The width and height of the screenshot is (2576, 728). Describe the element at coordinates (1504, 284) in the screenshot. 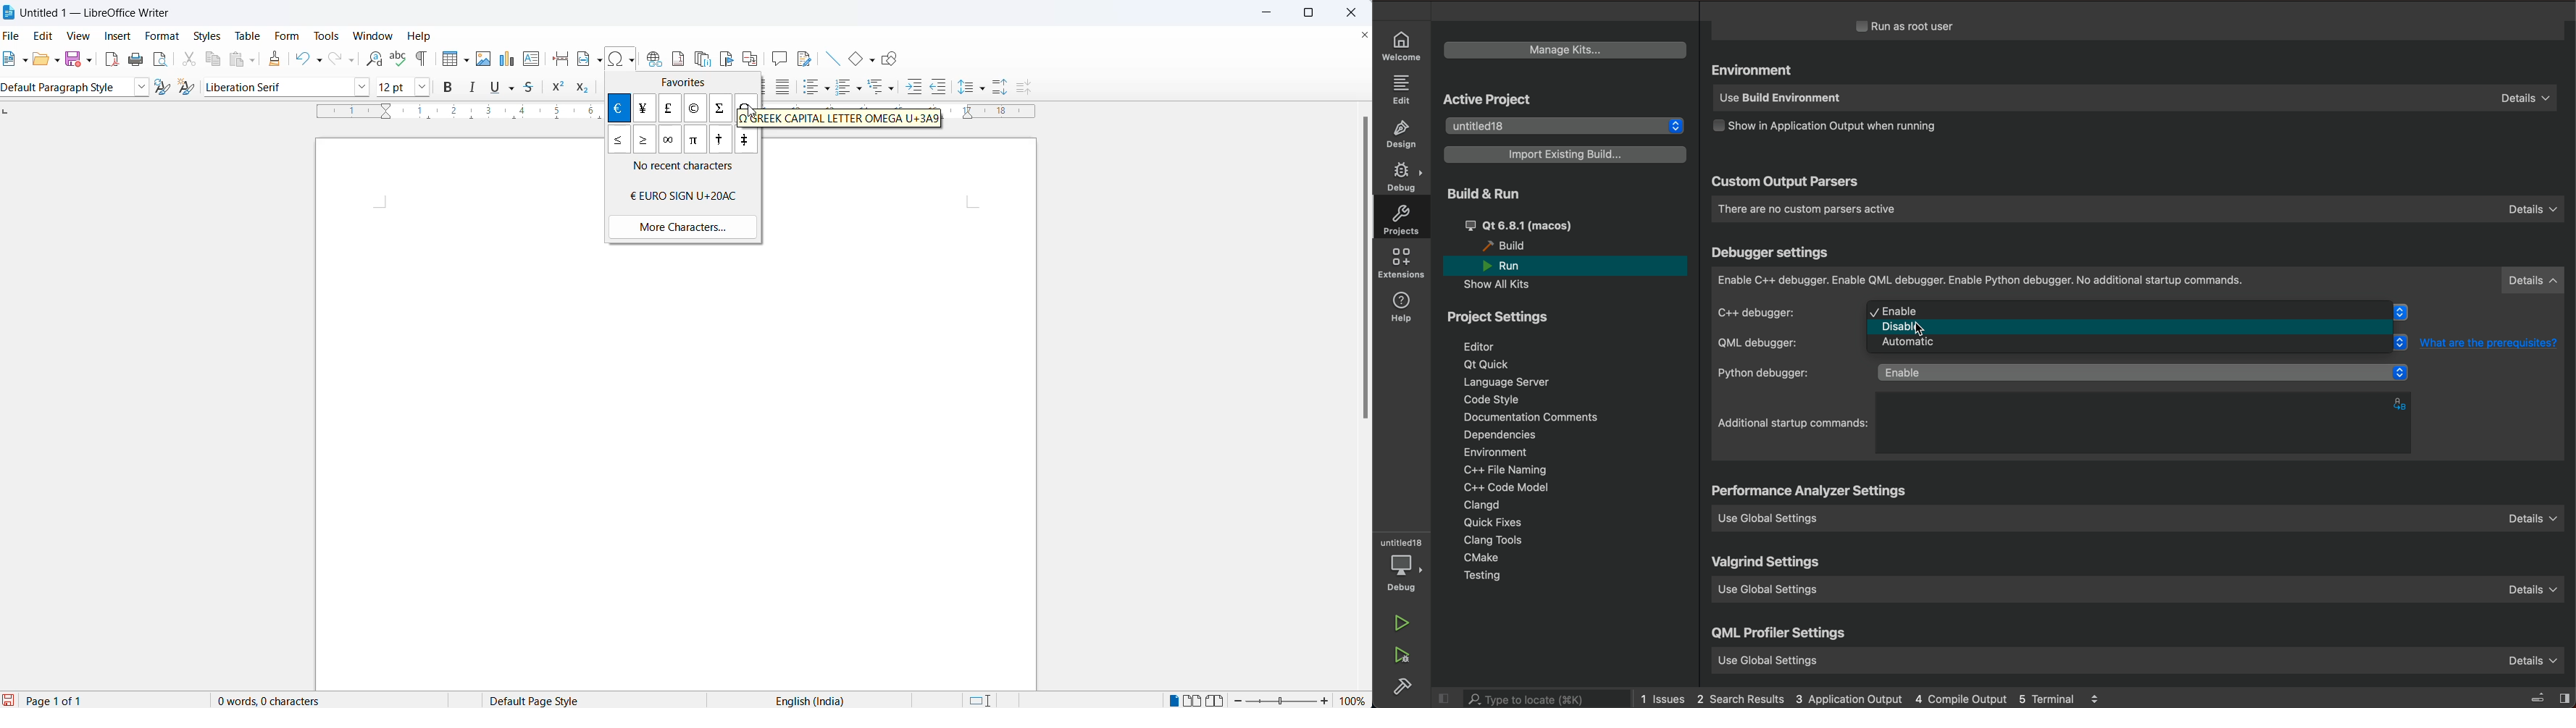

I see `show all` at that location.